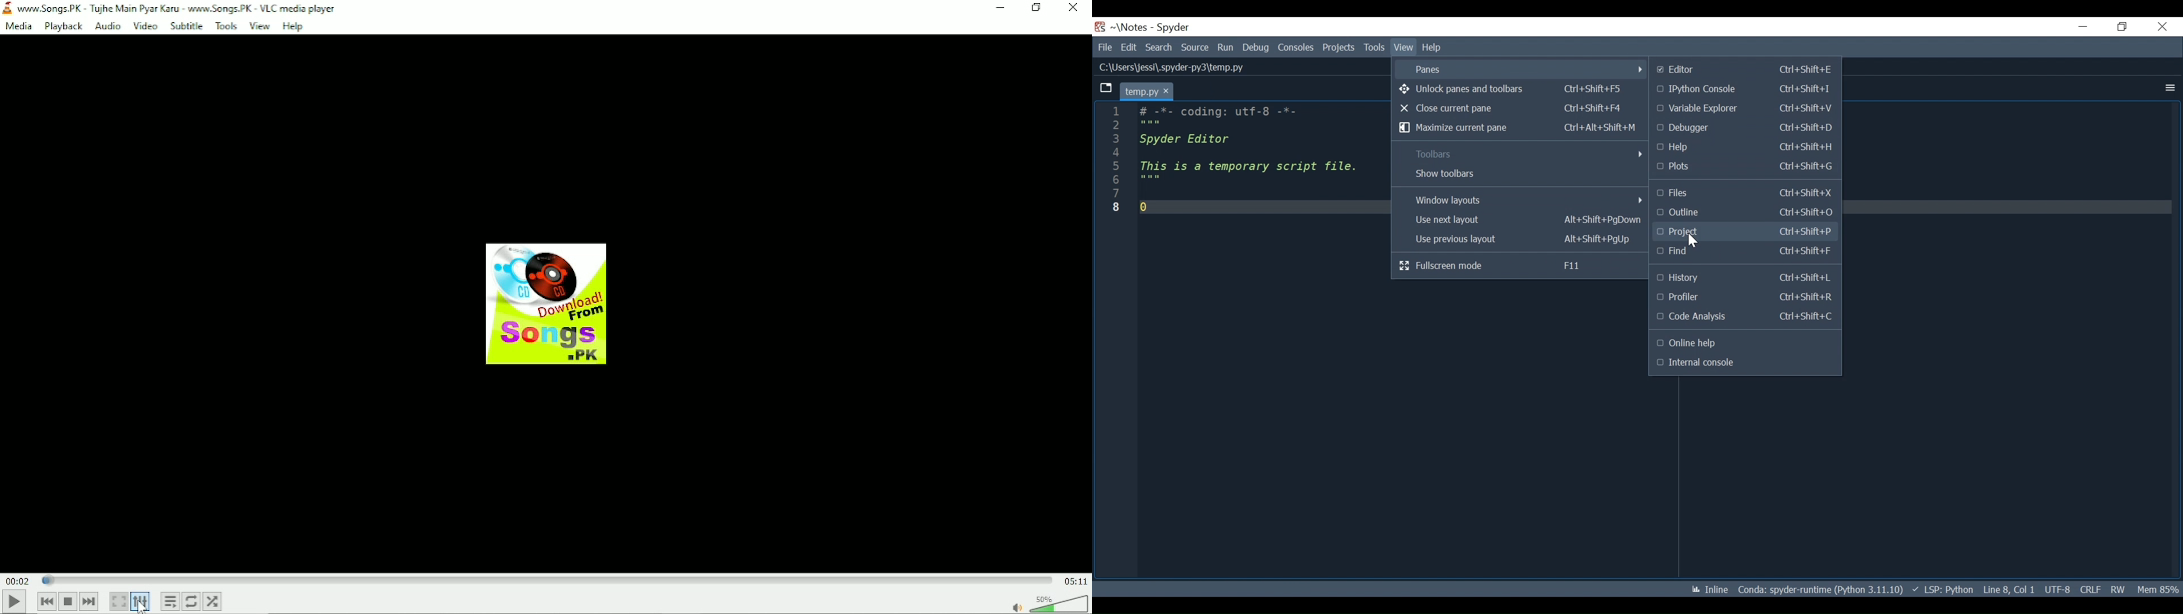  Describe the element at coordinates (18, 27) in the screenshot. I see `Media` at that location.